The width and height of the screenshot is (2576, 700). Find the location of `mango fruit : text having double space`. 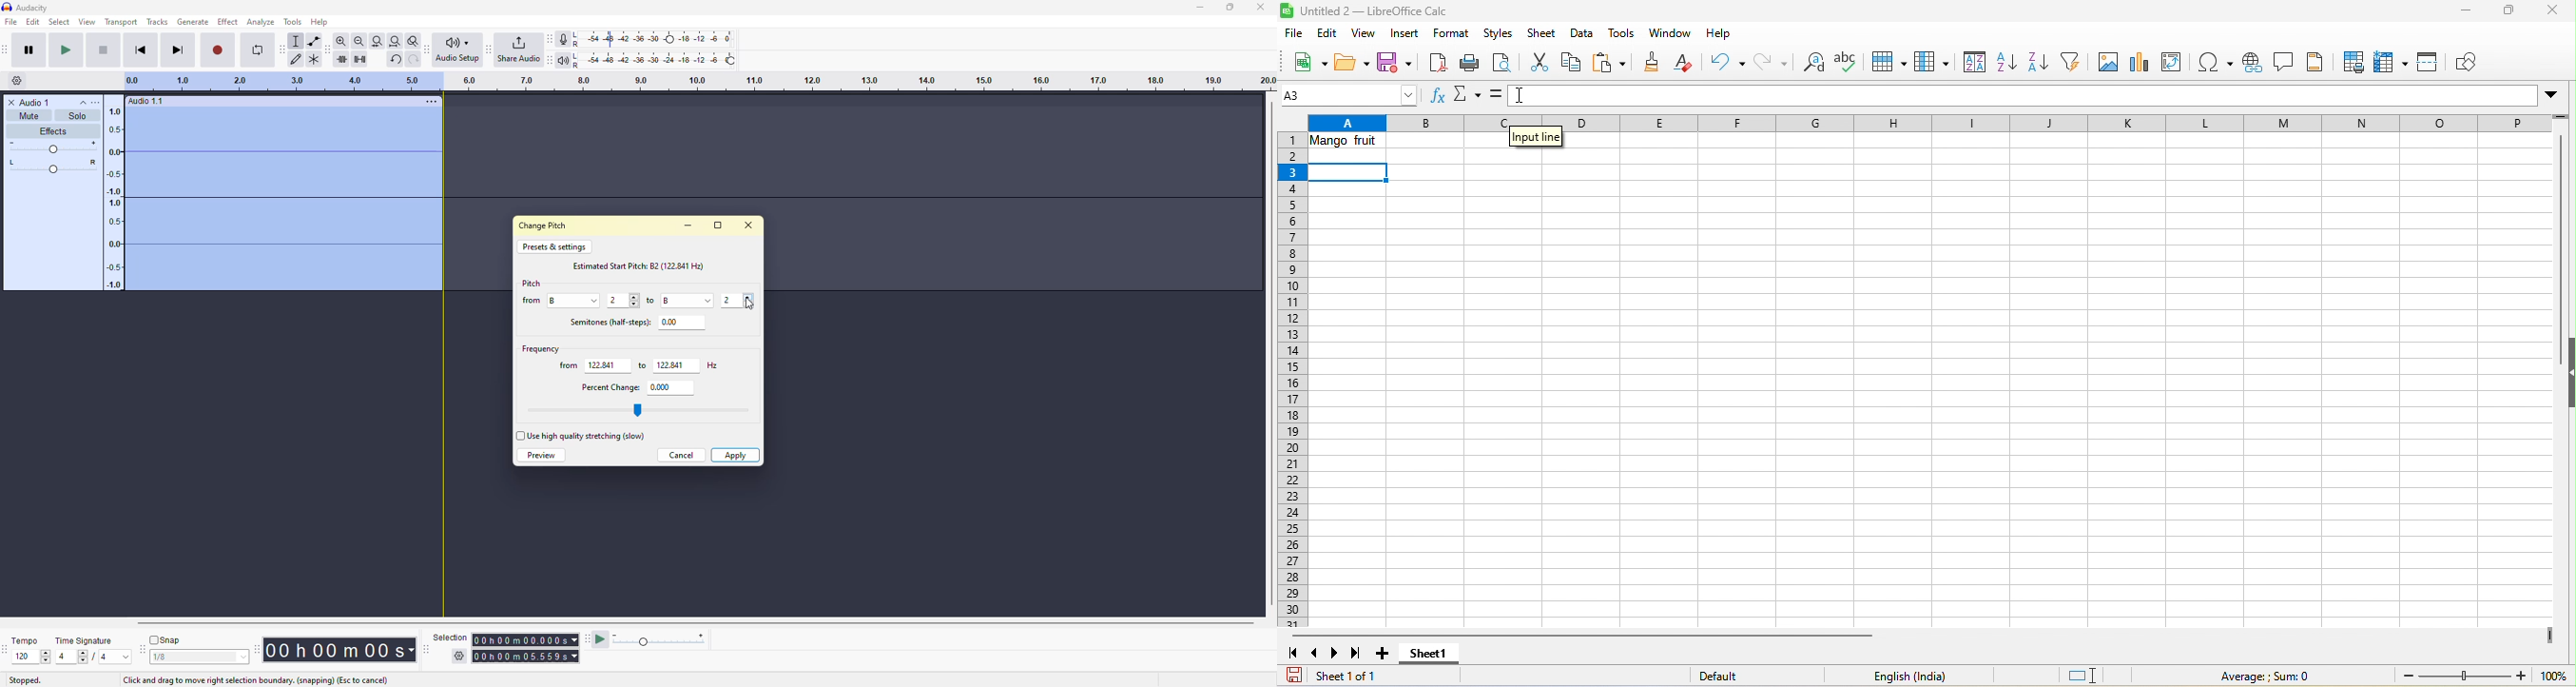

mango fruit : text having double space is located at coordinates (1350, 144).